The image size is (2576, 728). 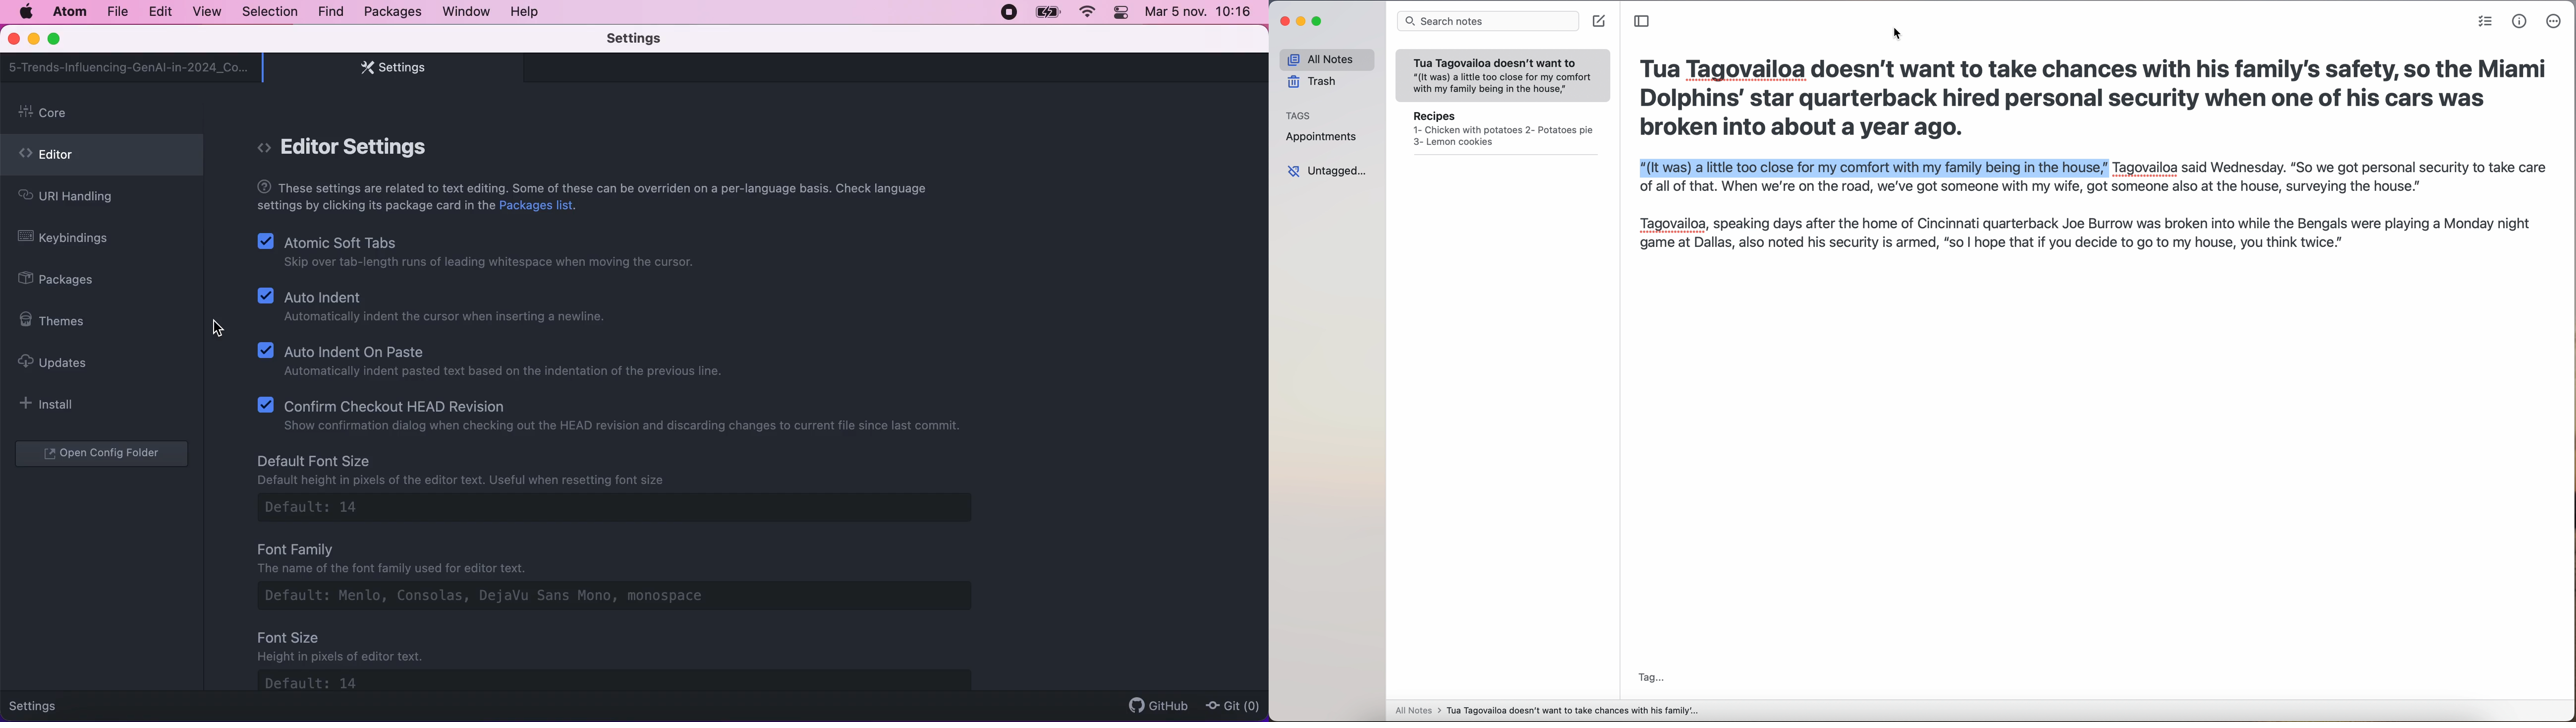 What do you see at coordinates (67, 281) in the screenshot?
I see `packages` at bounding box center [67, 281].